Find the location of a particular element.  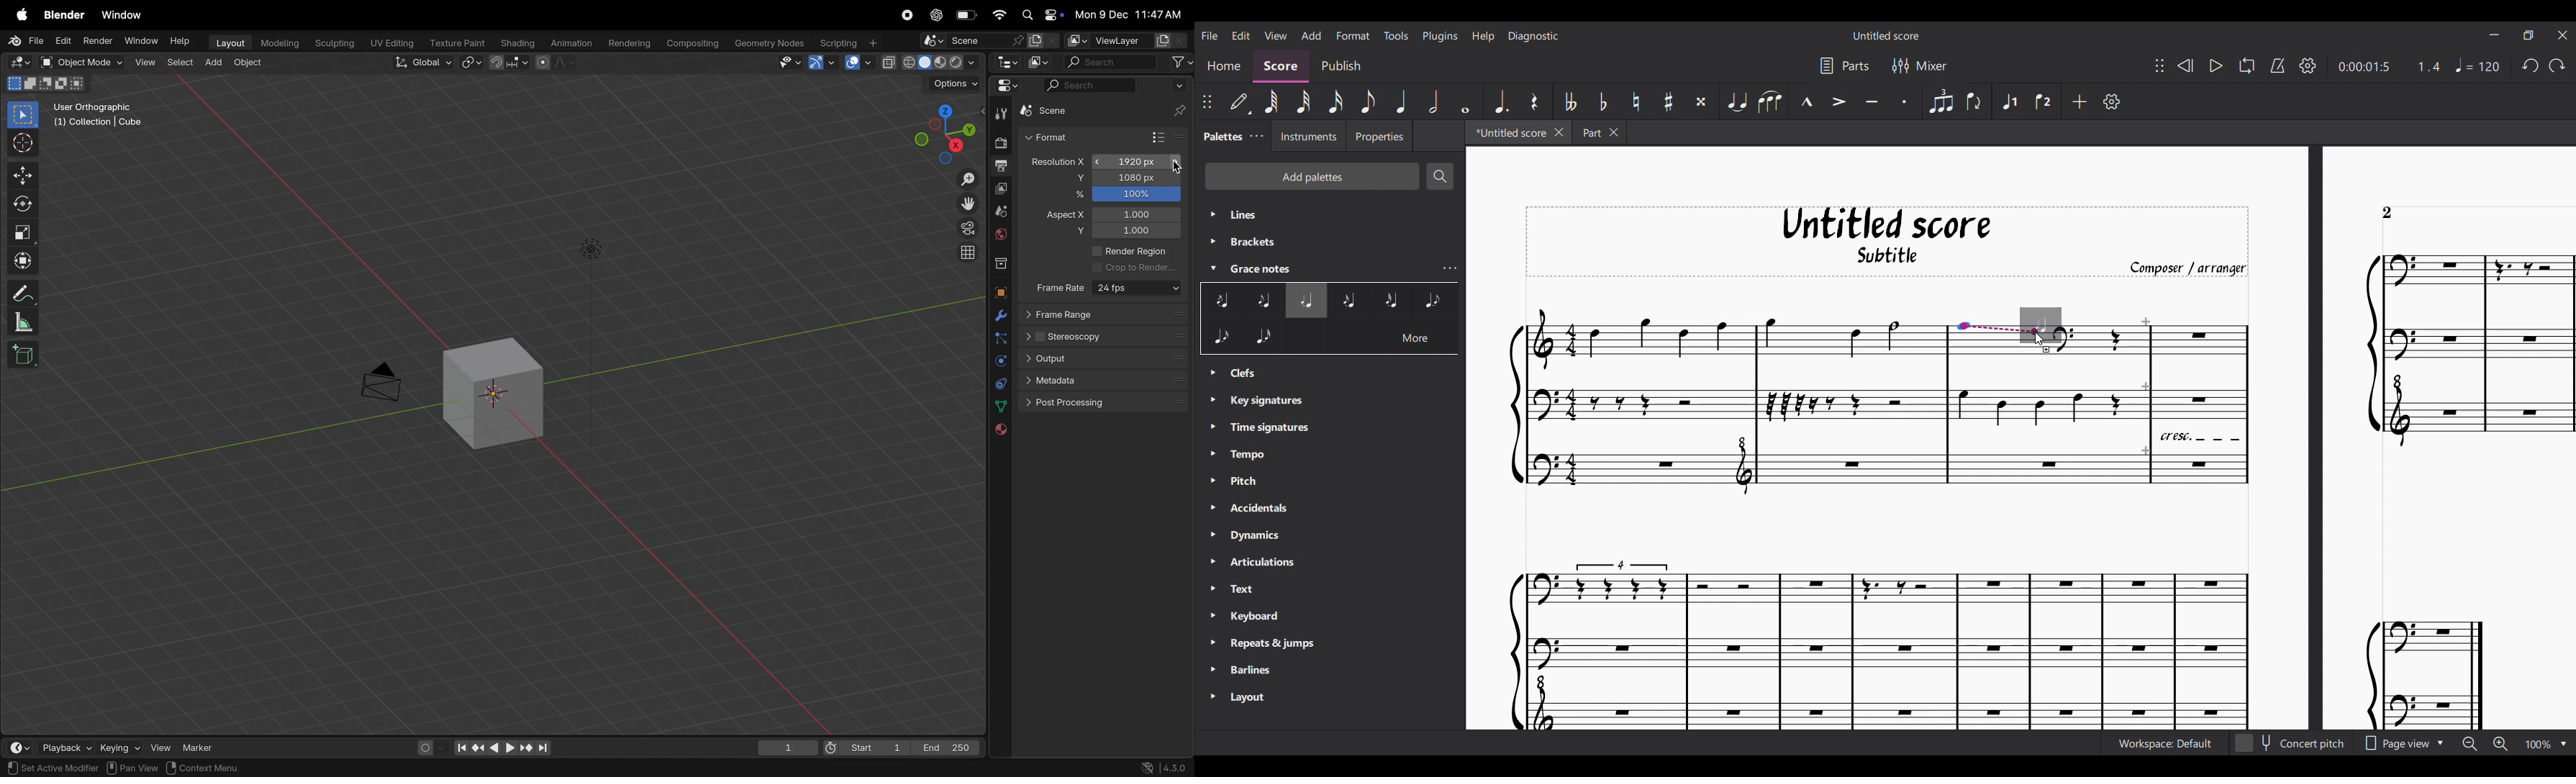

Play is located at coordinates (2216, 65).